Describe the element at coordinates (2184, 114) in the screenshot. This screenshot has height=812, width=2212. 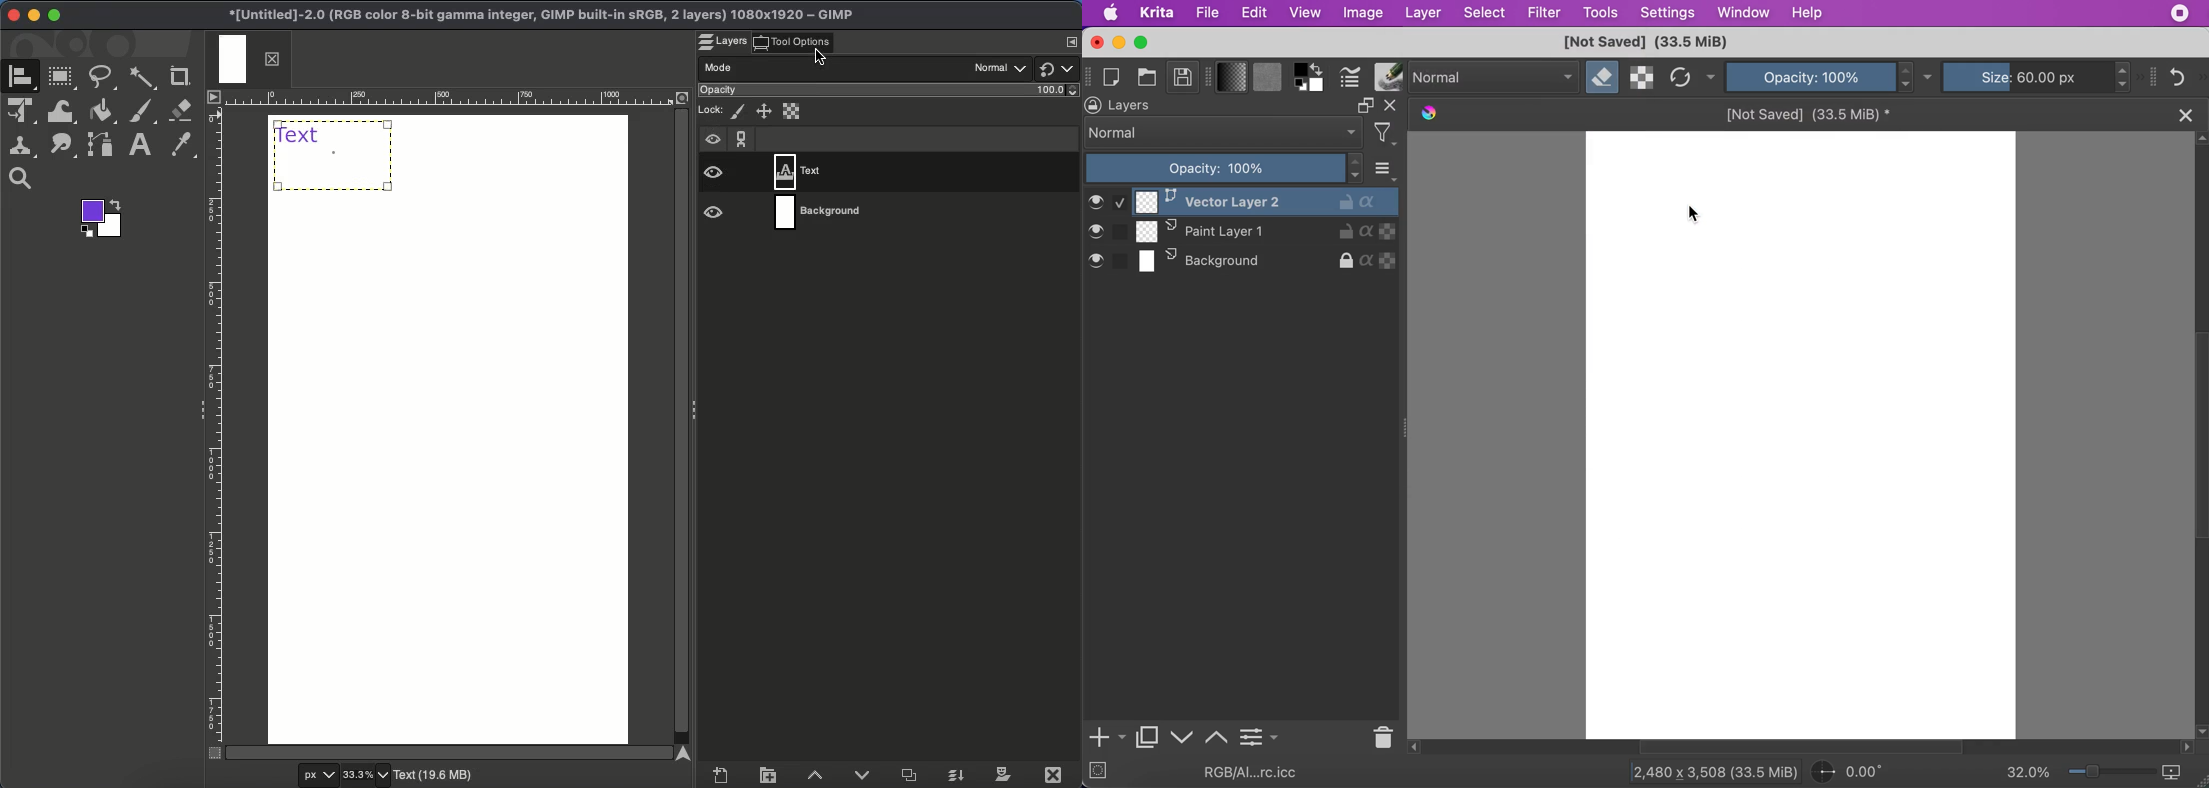
I see `close` at that location.